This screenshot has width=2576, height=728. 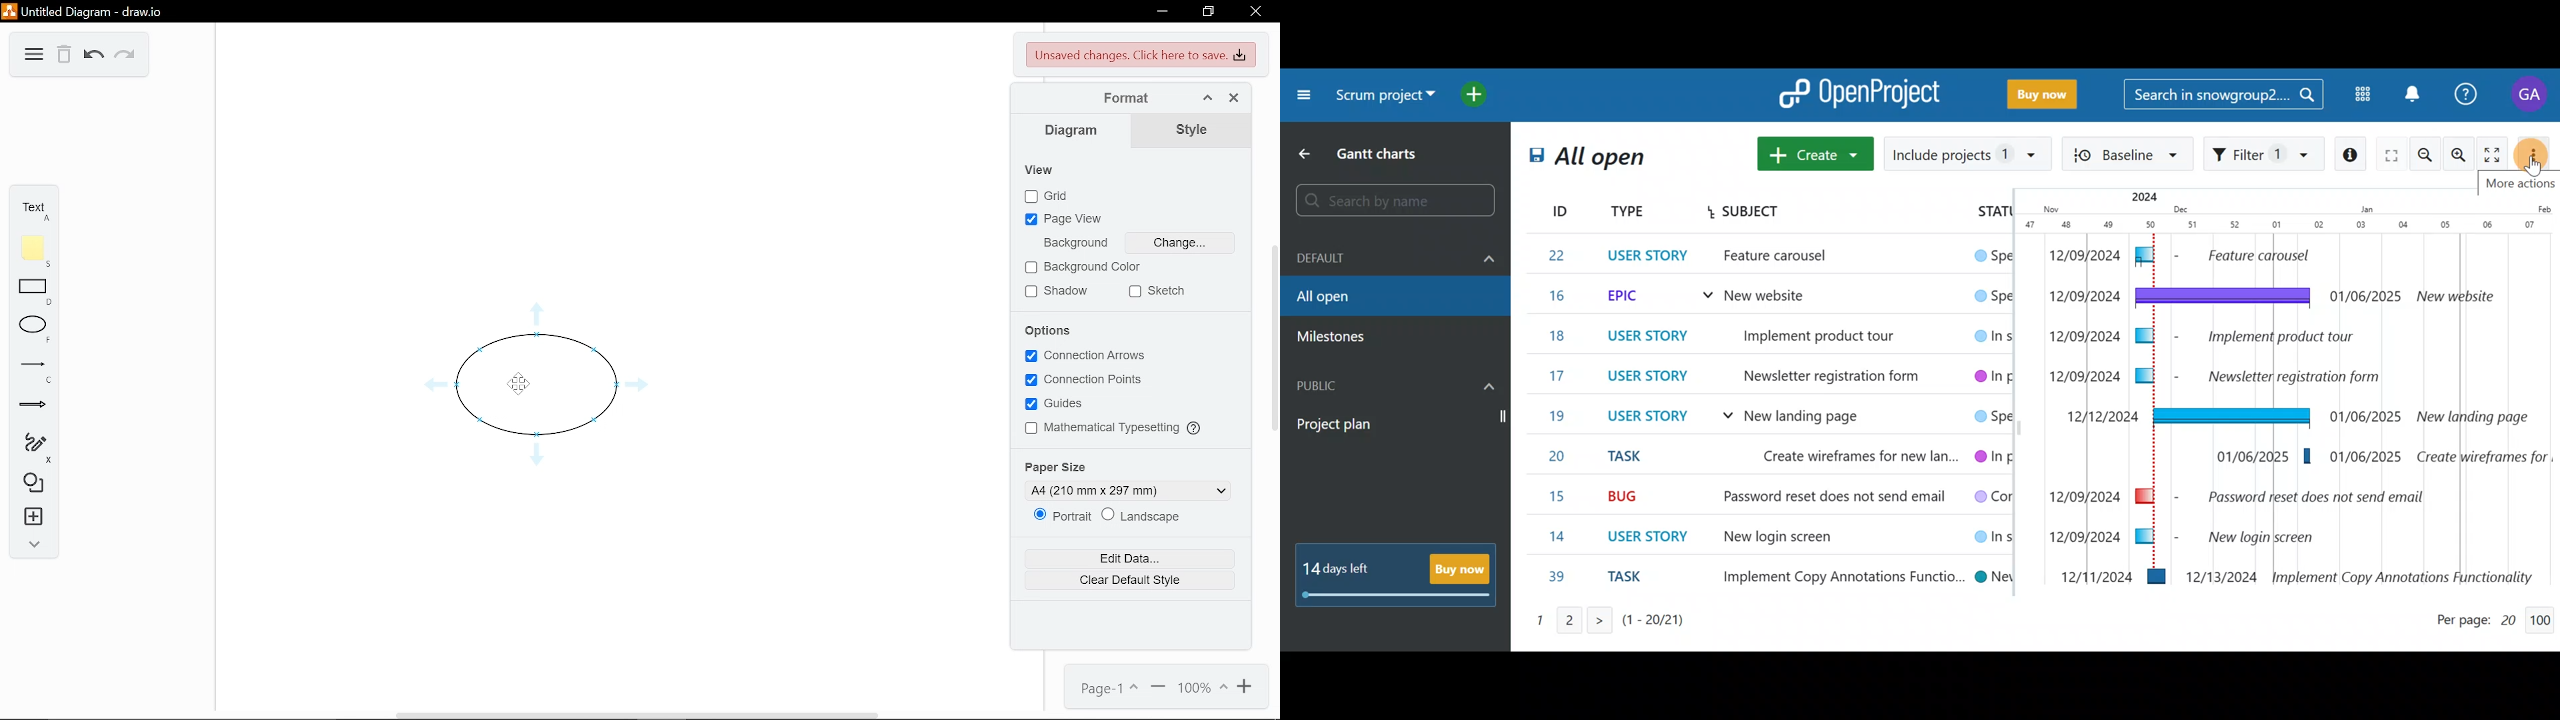 What do you see at coordinates (1399, 201) in the screenshot?
I see `Search by name` at bounding box center [1399, 201].